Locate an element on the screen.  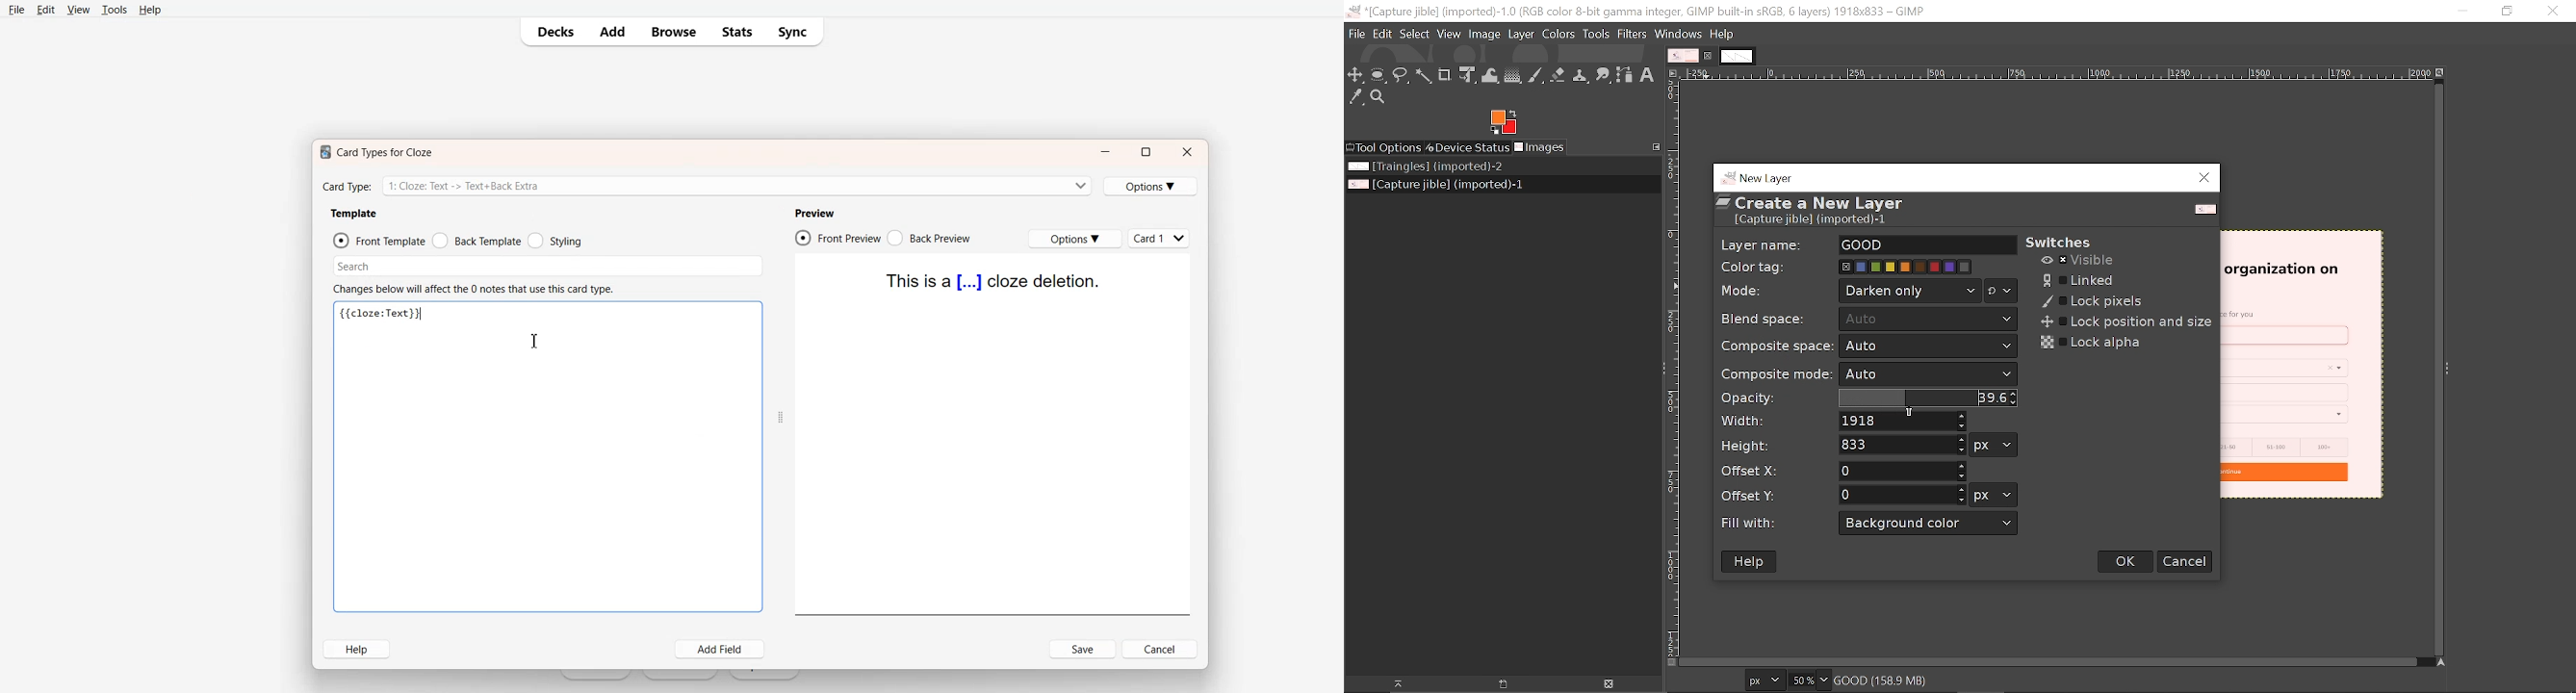
Sync is located at coordinates (795, 32).